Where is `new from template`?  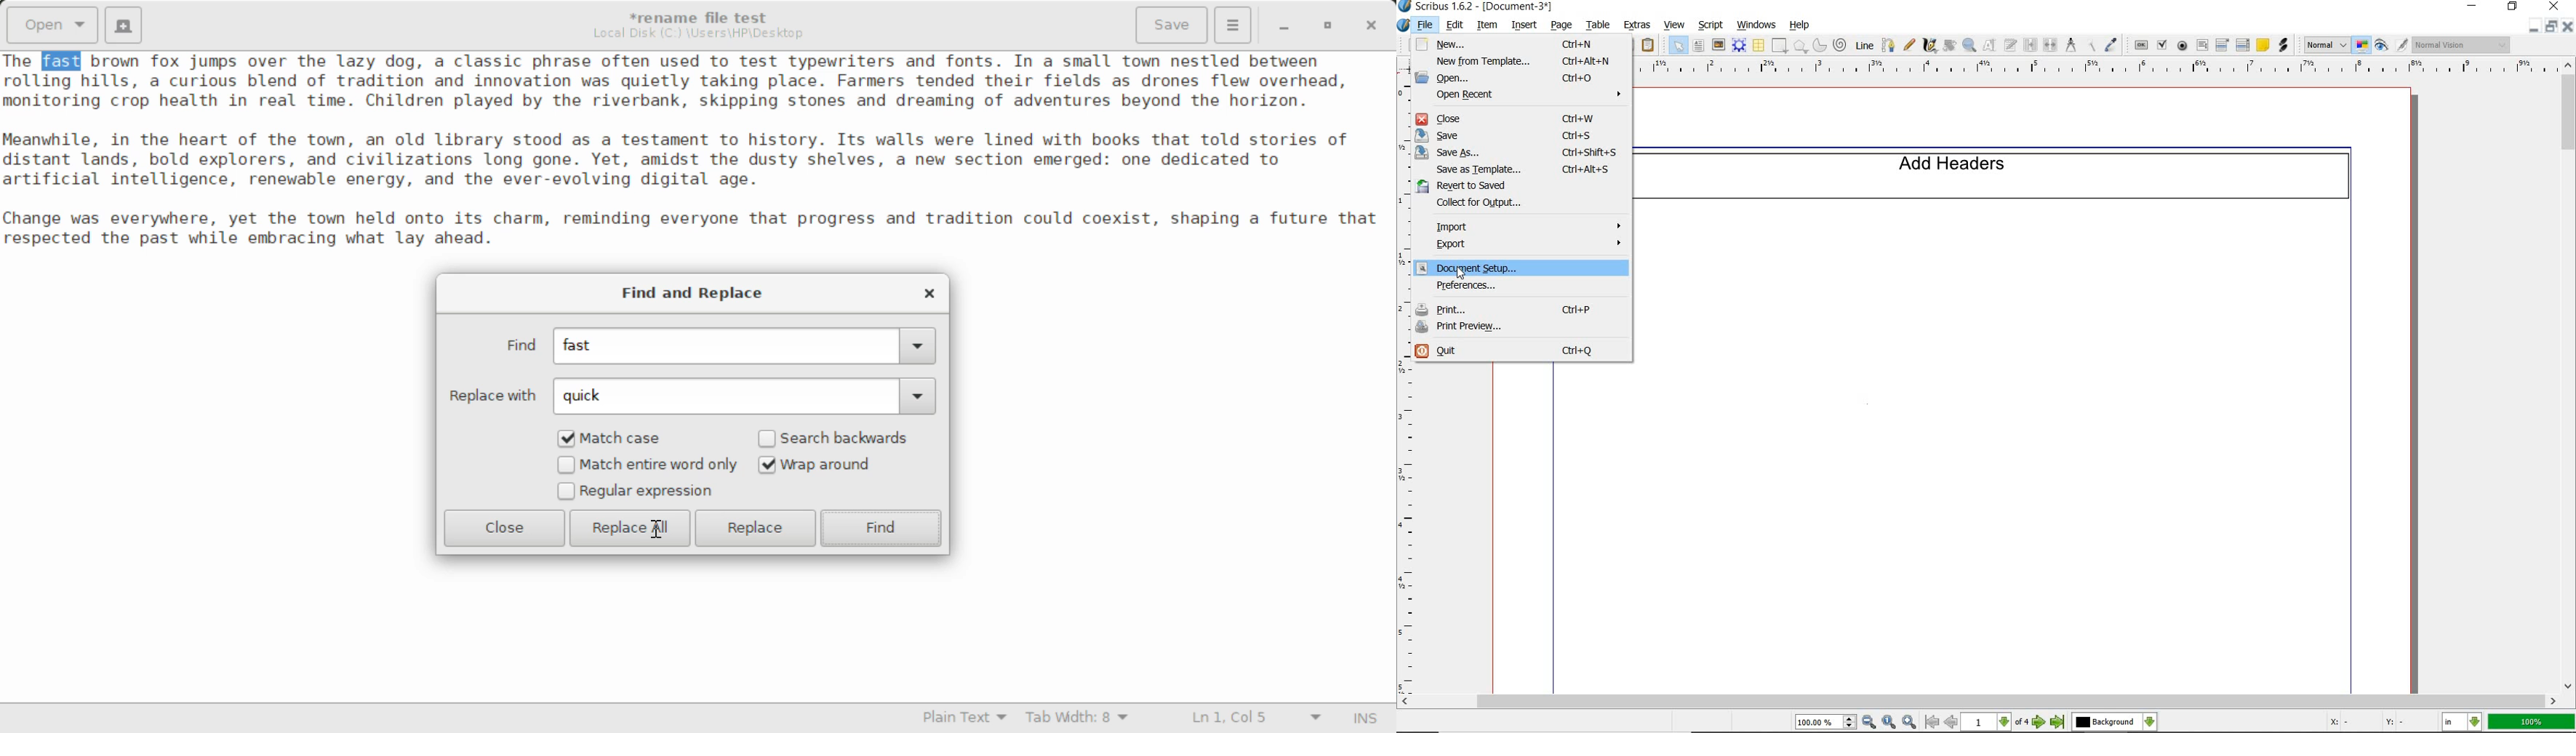 new from template is located at coordinates (1521, 60).